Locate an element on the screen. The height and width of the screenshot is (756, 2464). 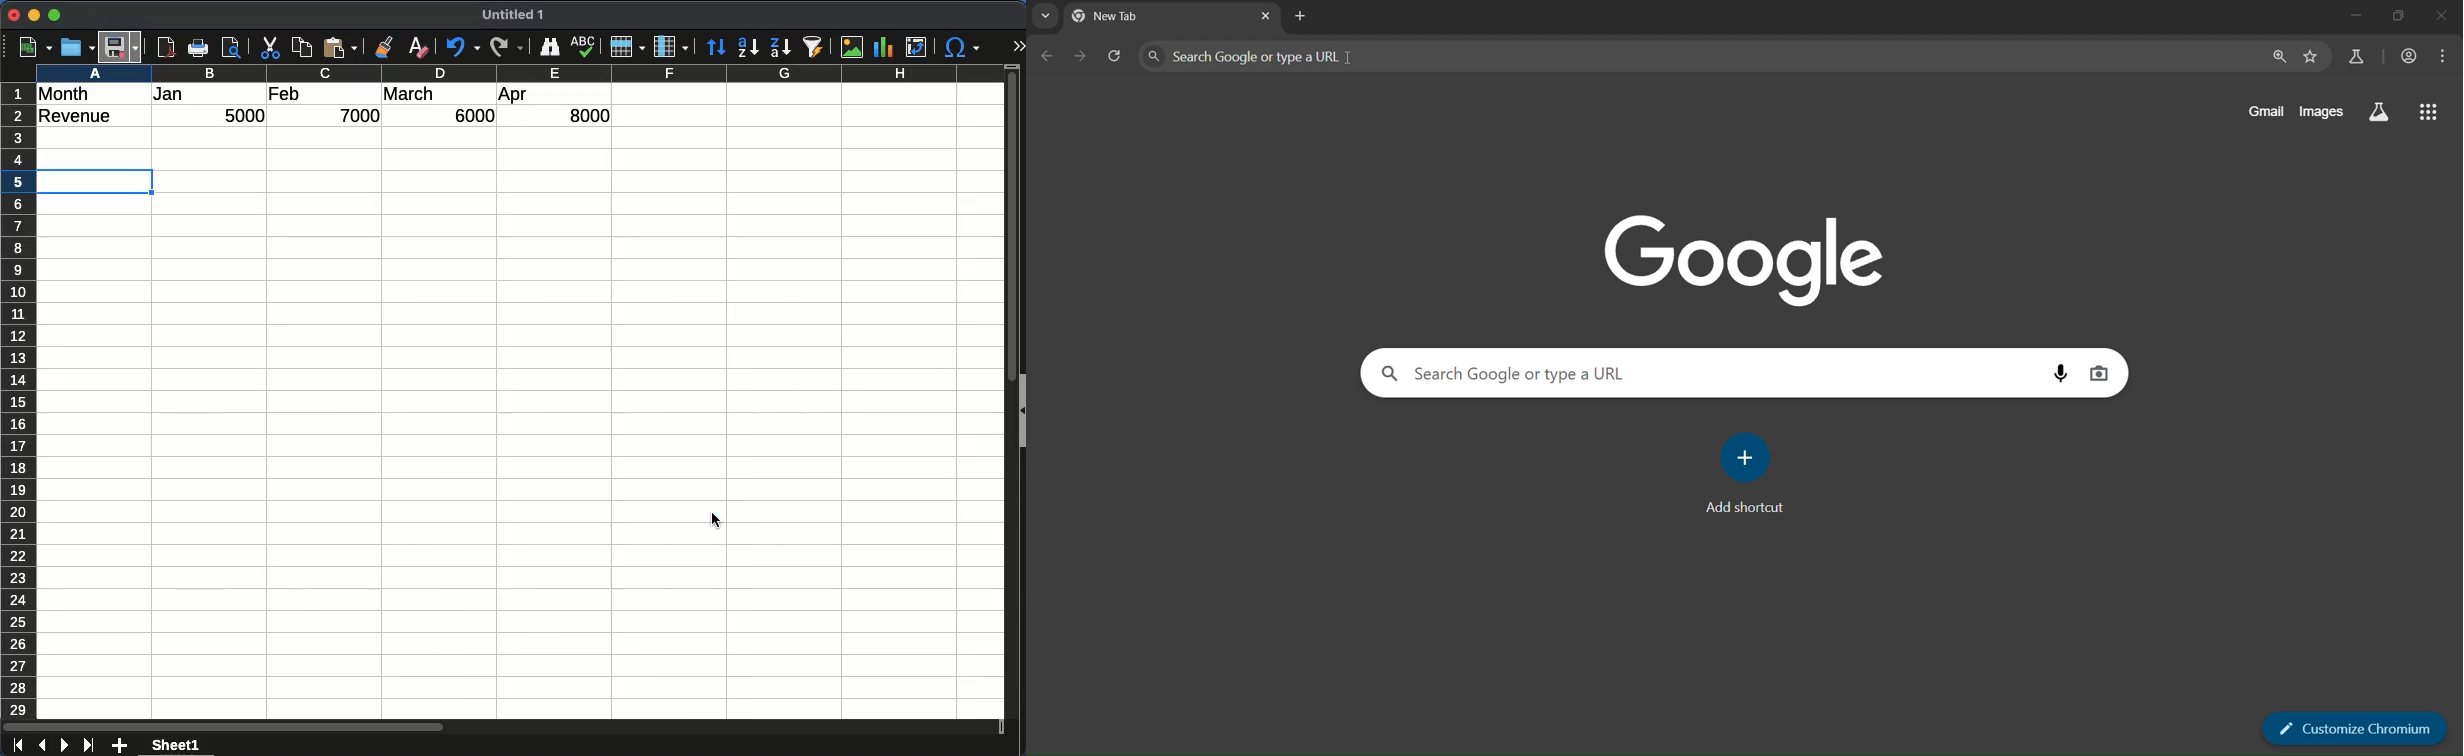
first sheet is located at coordinates (16, 746).